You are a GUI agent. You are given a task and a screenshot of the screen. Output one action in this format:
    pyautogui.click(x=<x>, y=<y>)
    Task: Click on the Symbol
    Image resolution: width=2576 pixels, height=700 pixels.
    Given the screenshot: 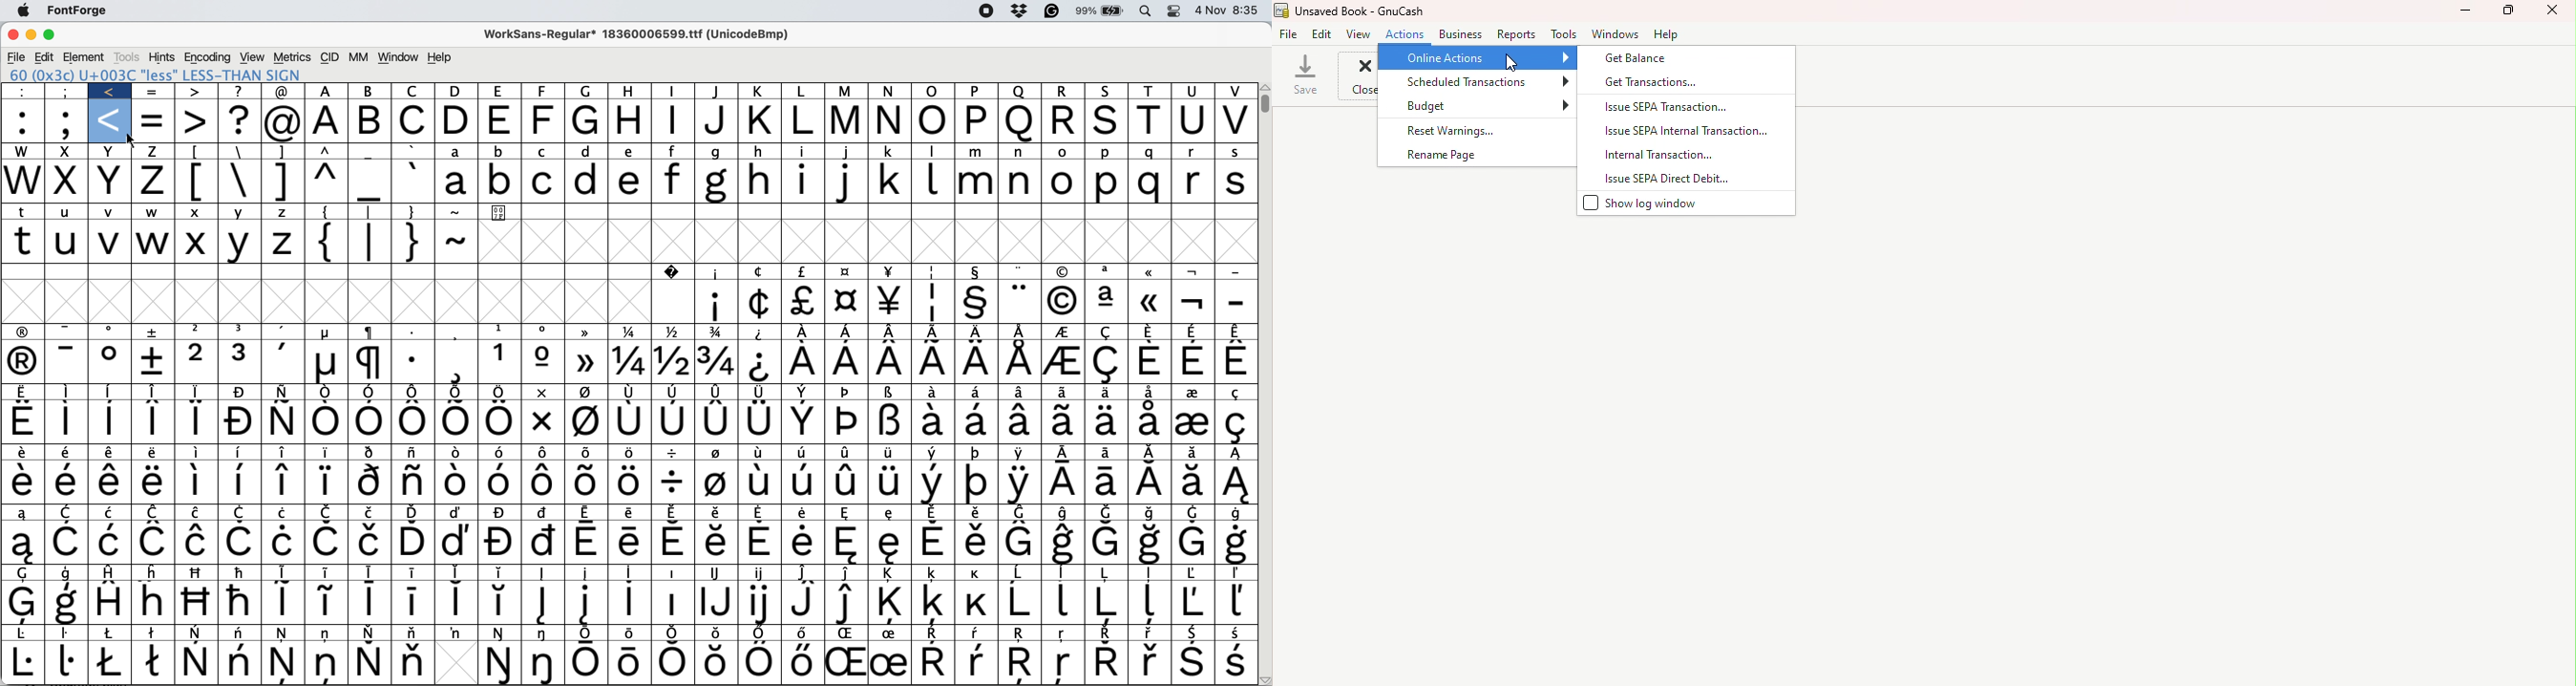 What is the action you would take?
    pyautogui.click(x=1022, y=331)
    